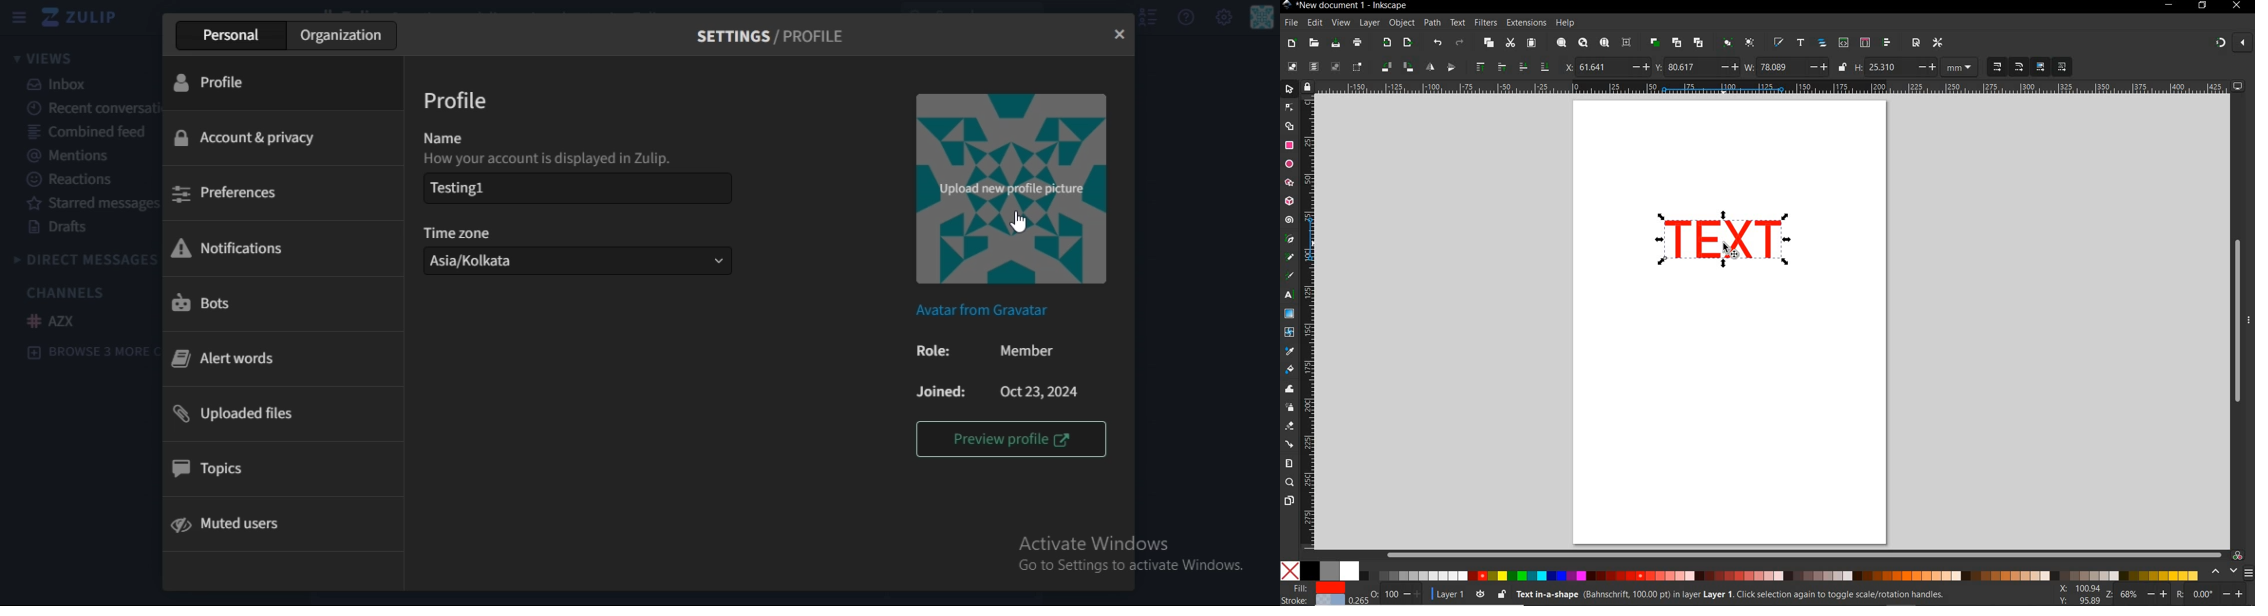  What do you see at coordinates (1804, 554) in the screenshot?
I see `scrollbar` at bounding box center [1804, 554].